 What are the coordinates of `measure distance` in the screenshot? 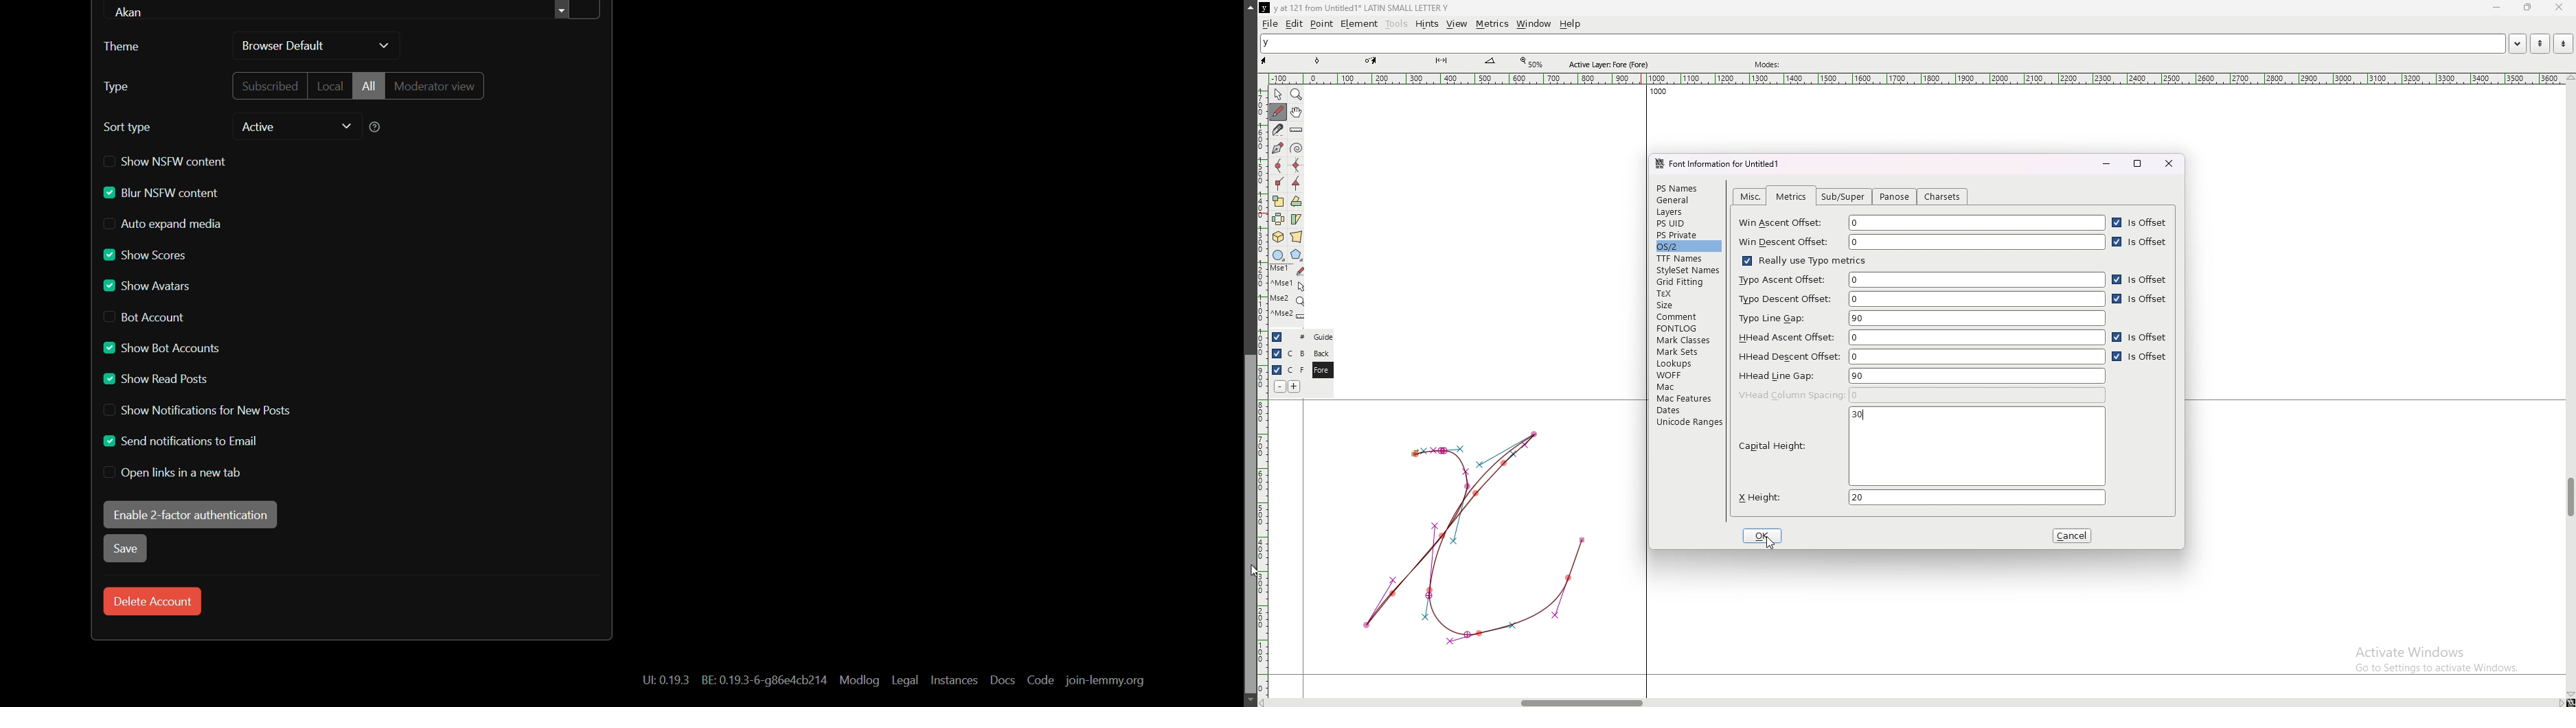 It's located at (1297, 131).